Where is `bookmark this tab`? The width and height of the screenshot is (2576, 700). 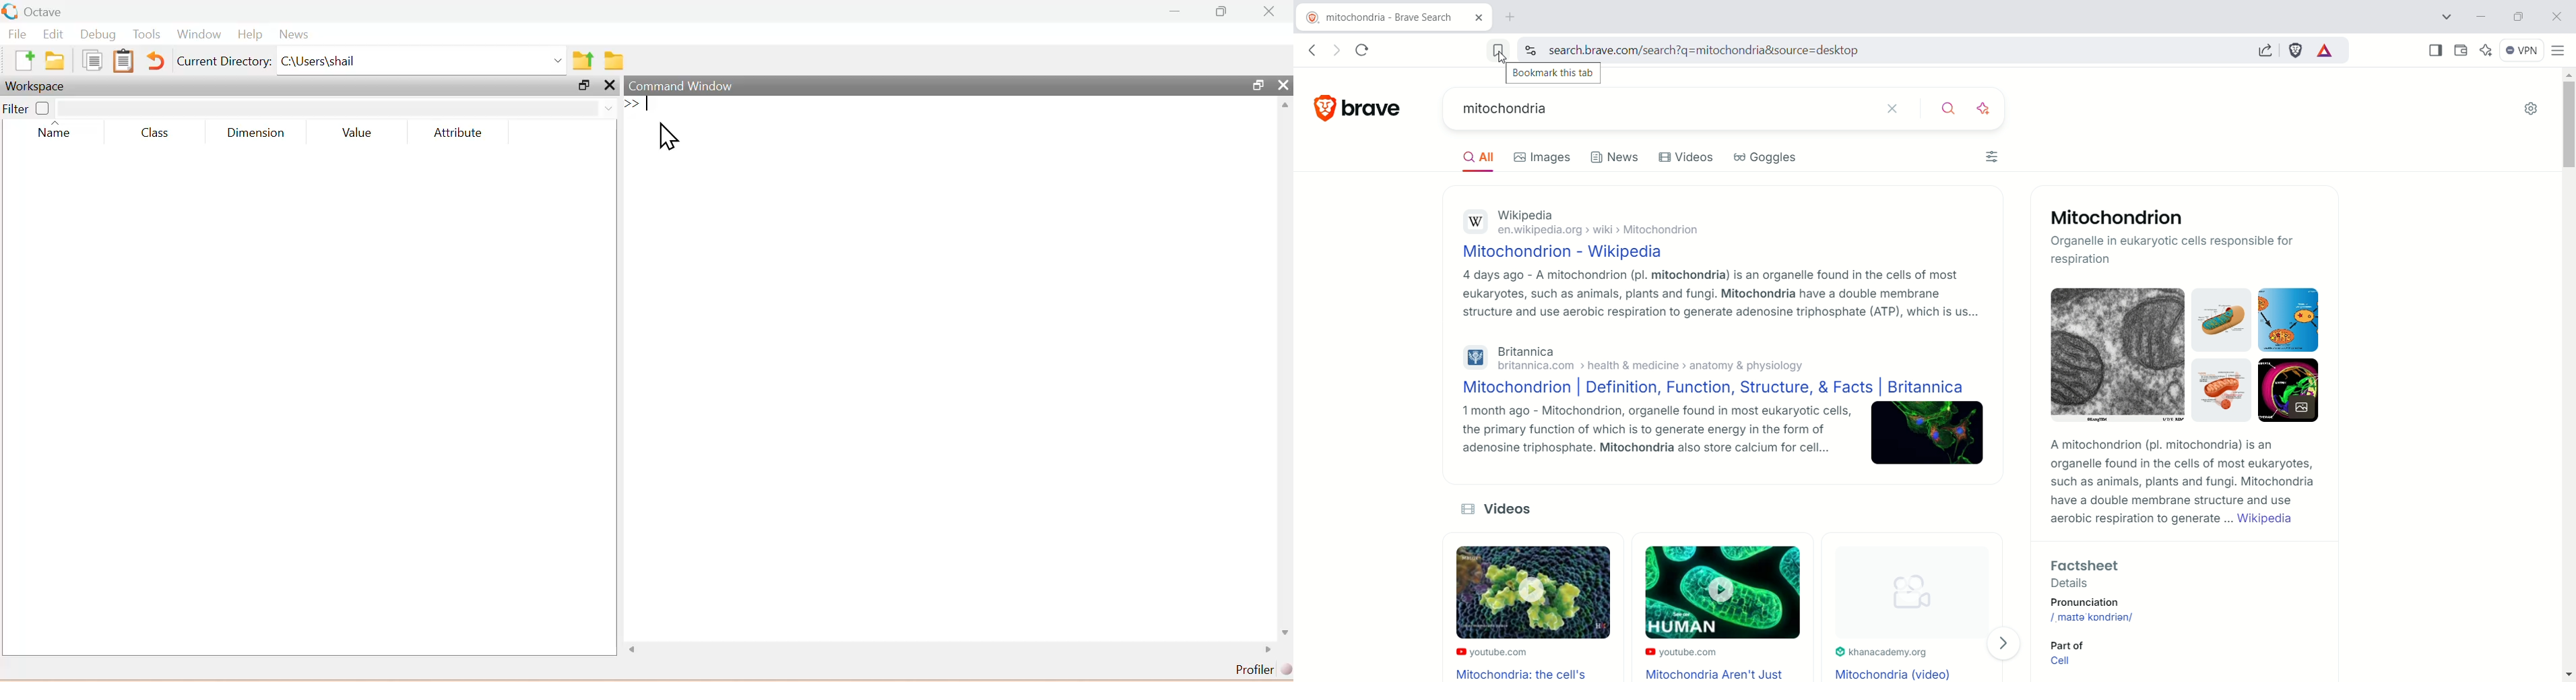
bookmark this tab is located at coordinates (1552, 76).